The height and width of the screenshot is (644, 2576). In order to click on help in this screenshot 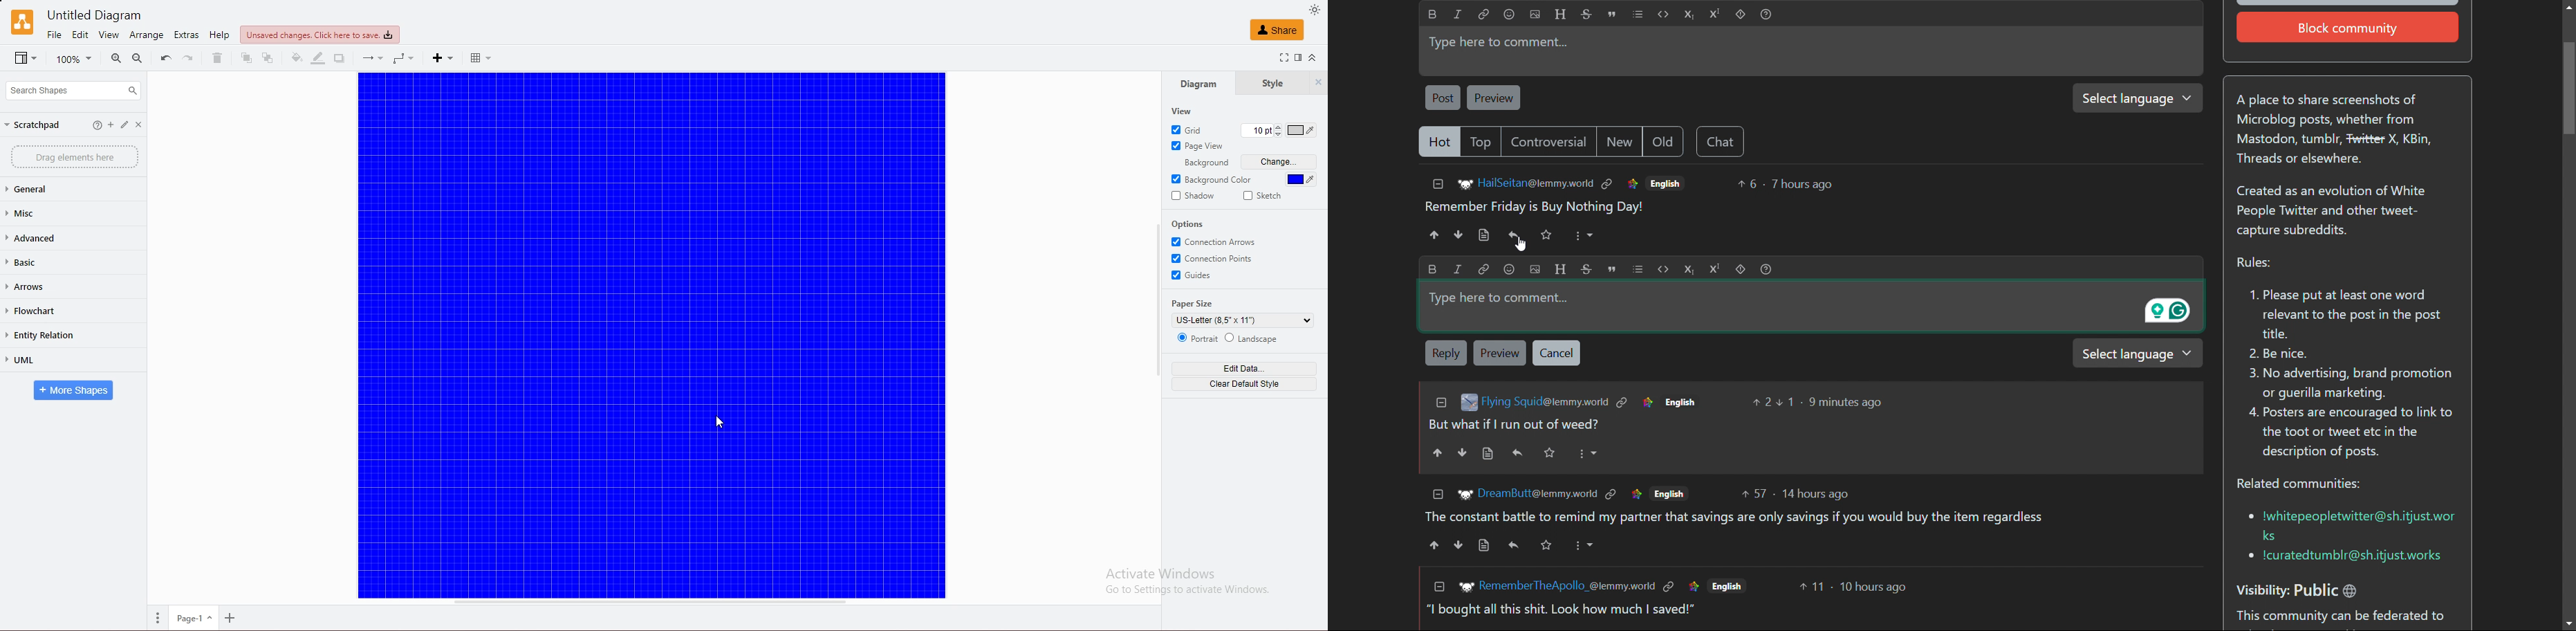, I will do `click(1765, 15)`.